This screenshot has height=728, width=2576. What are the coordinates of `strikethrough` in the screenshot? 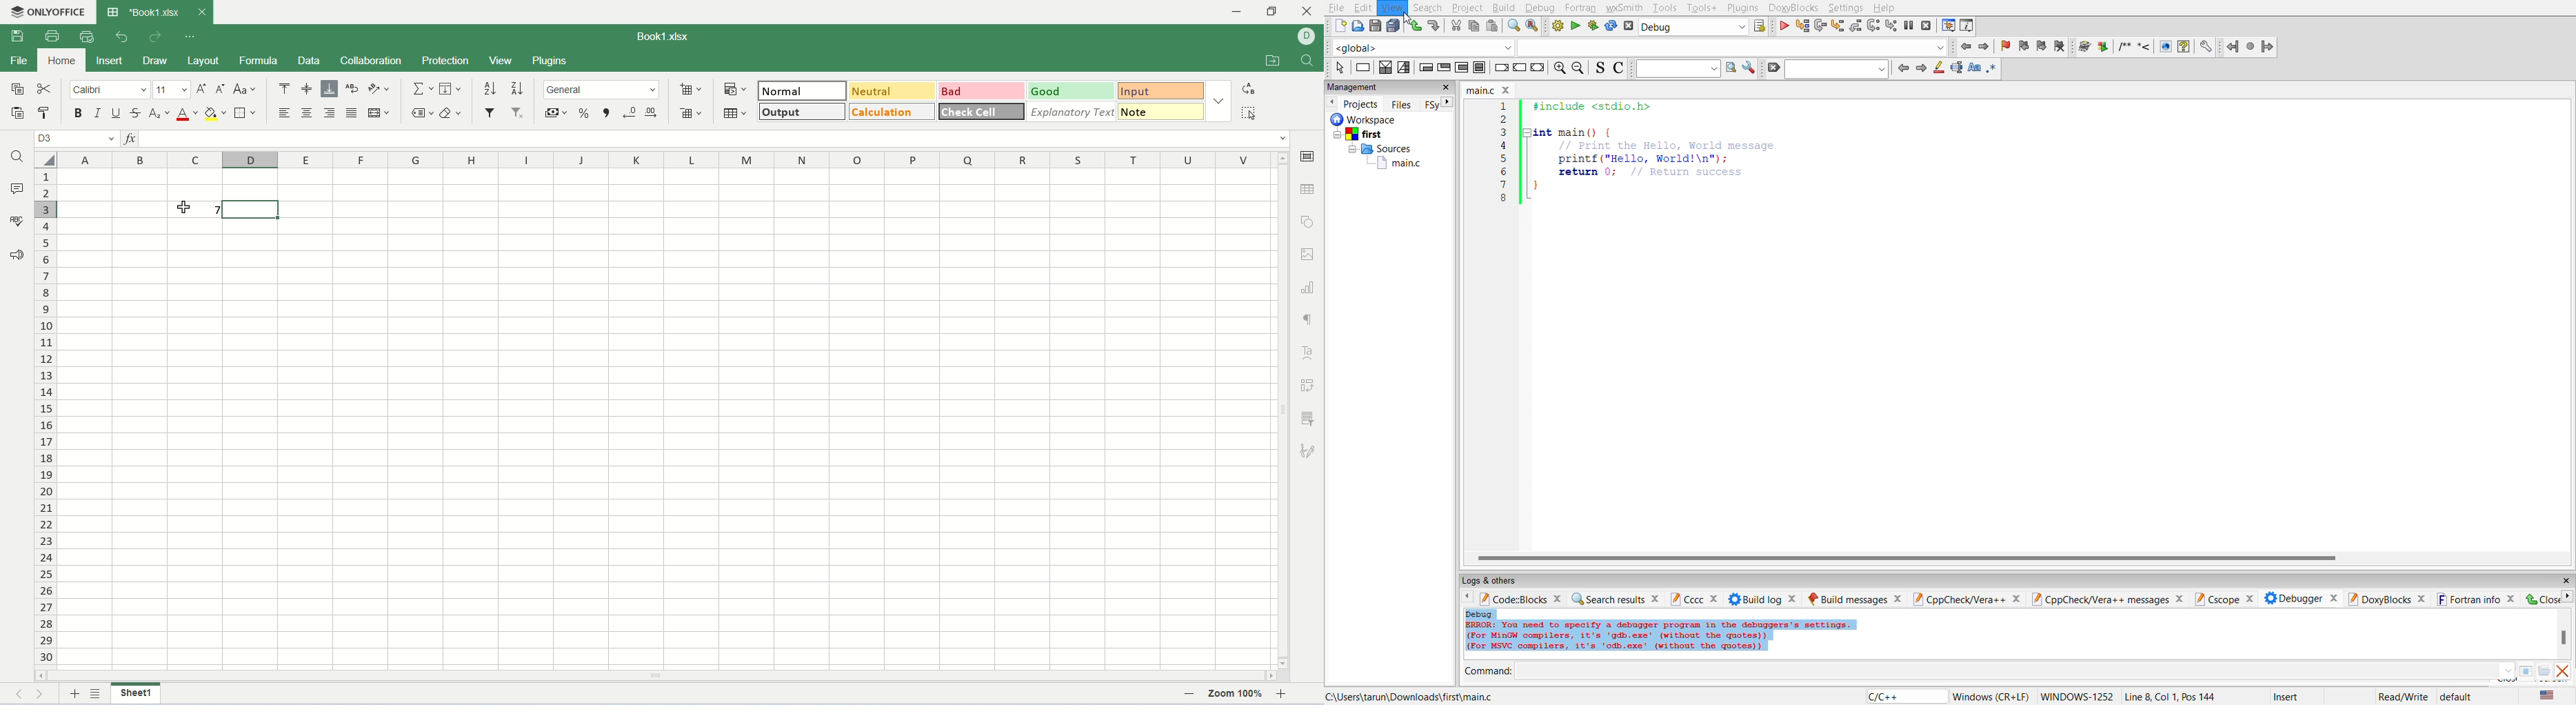 It's located at (135, 112).